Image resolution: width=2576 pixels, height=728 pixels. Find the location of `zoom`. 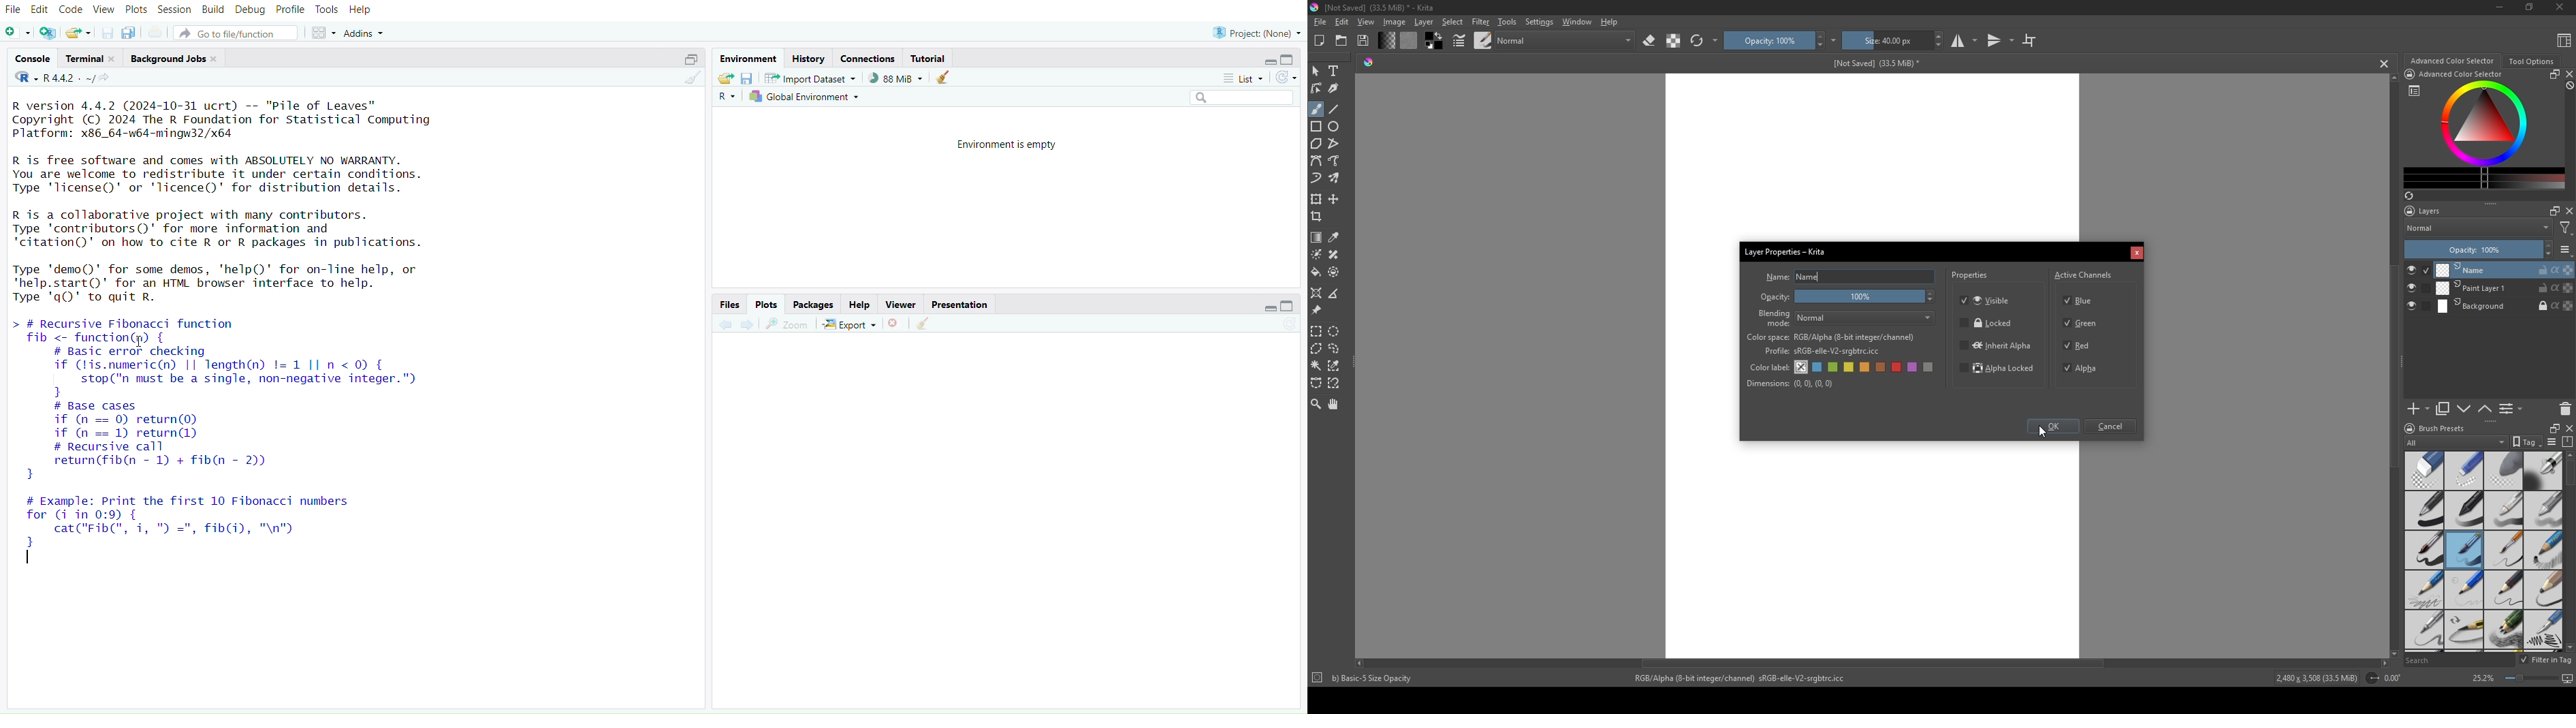

zoom is located at coordinates (1316, 403).